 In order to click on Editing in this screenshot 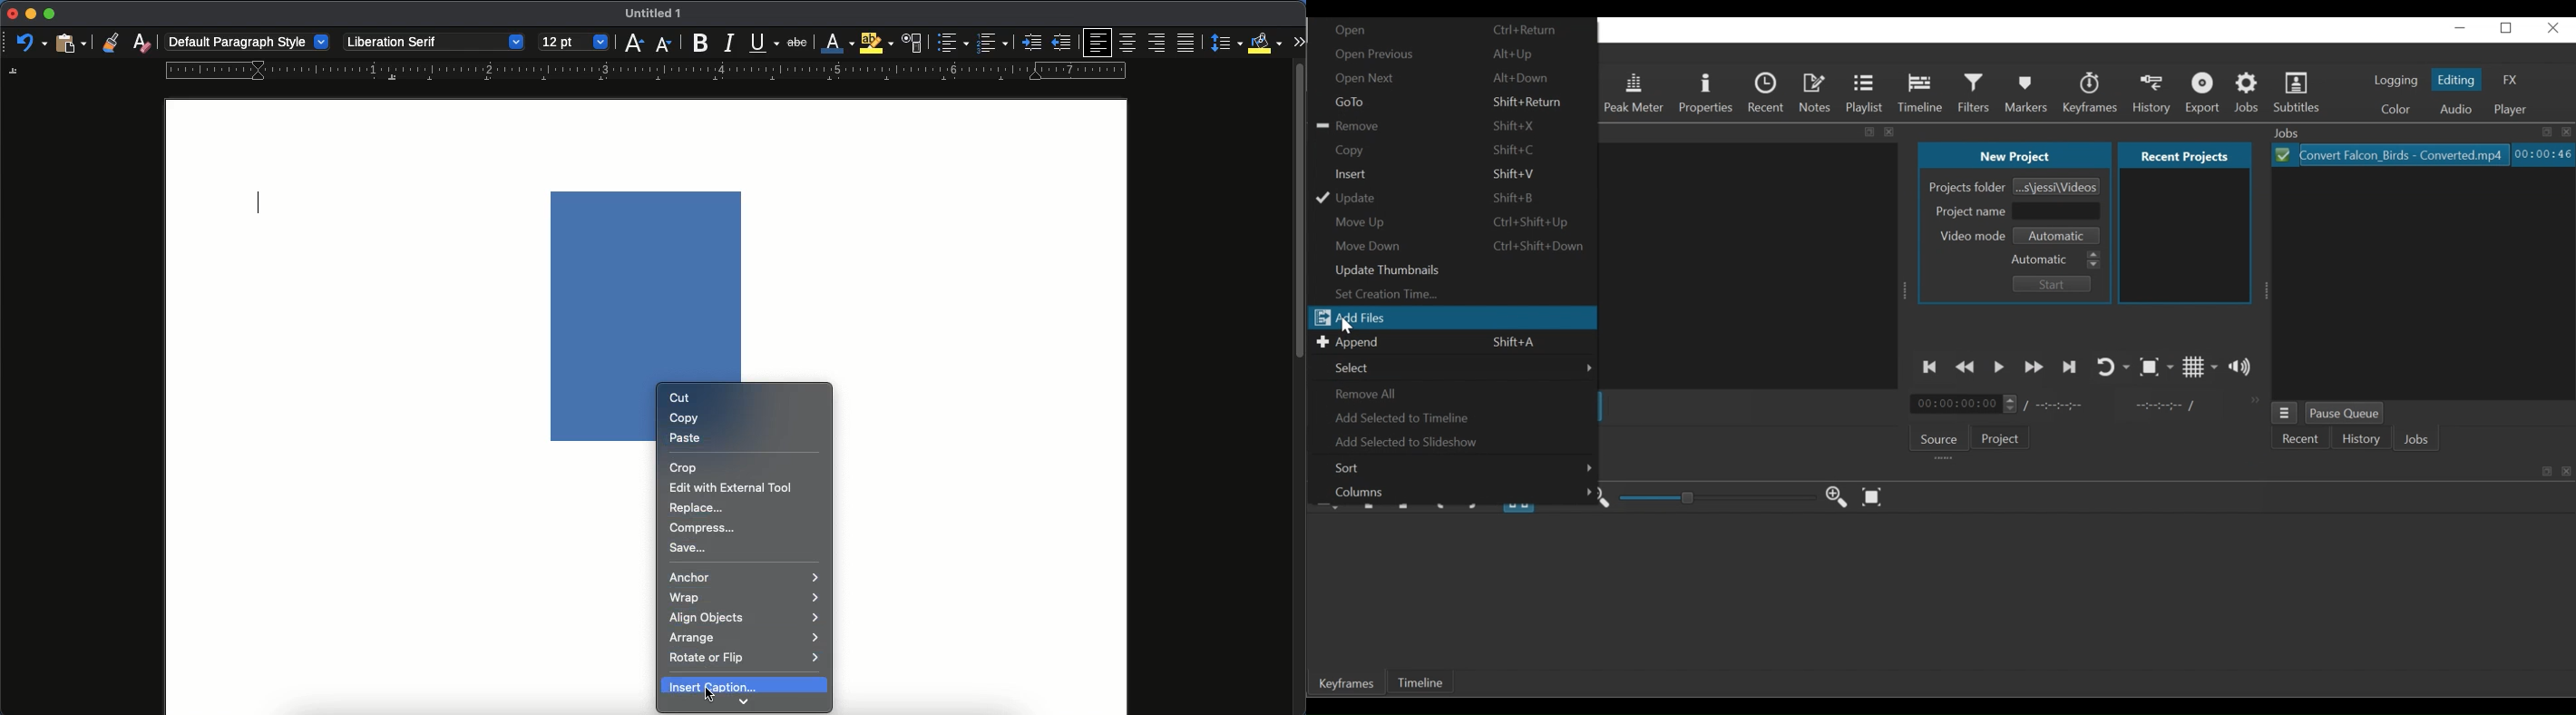, I will do `click(2457, 78)`.